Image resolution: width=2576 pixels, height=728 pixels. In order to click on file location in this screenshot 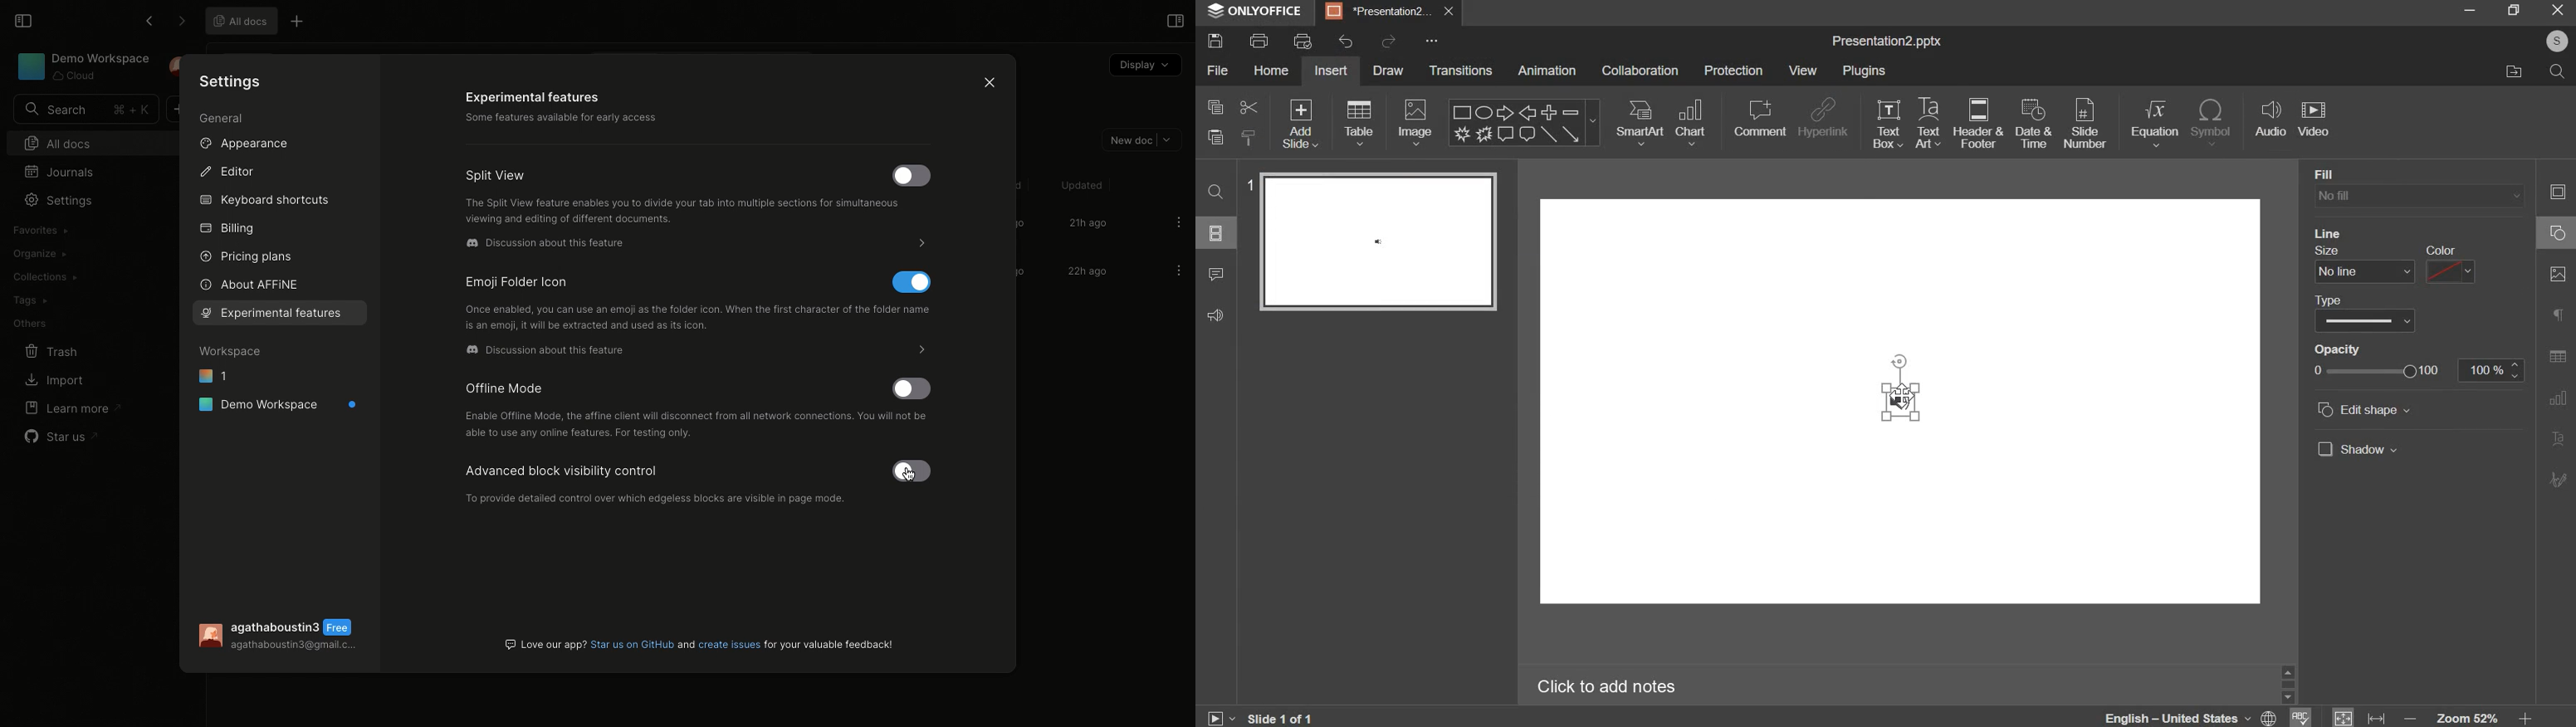, I will do `click(2521, 74)`.